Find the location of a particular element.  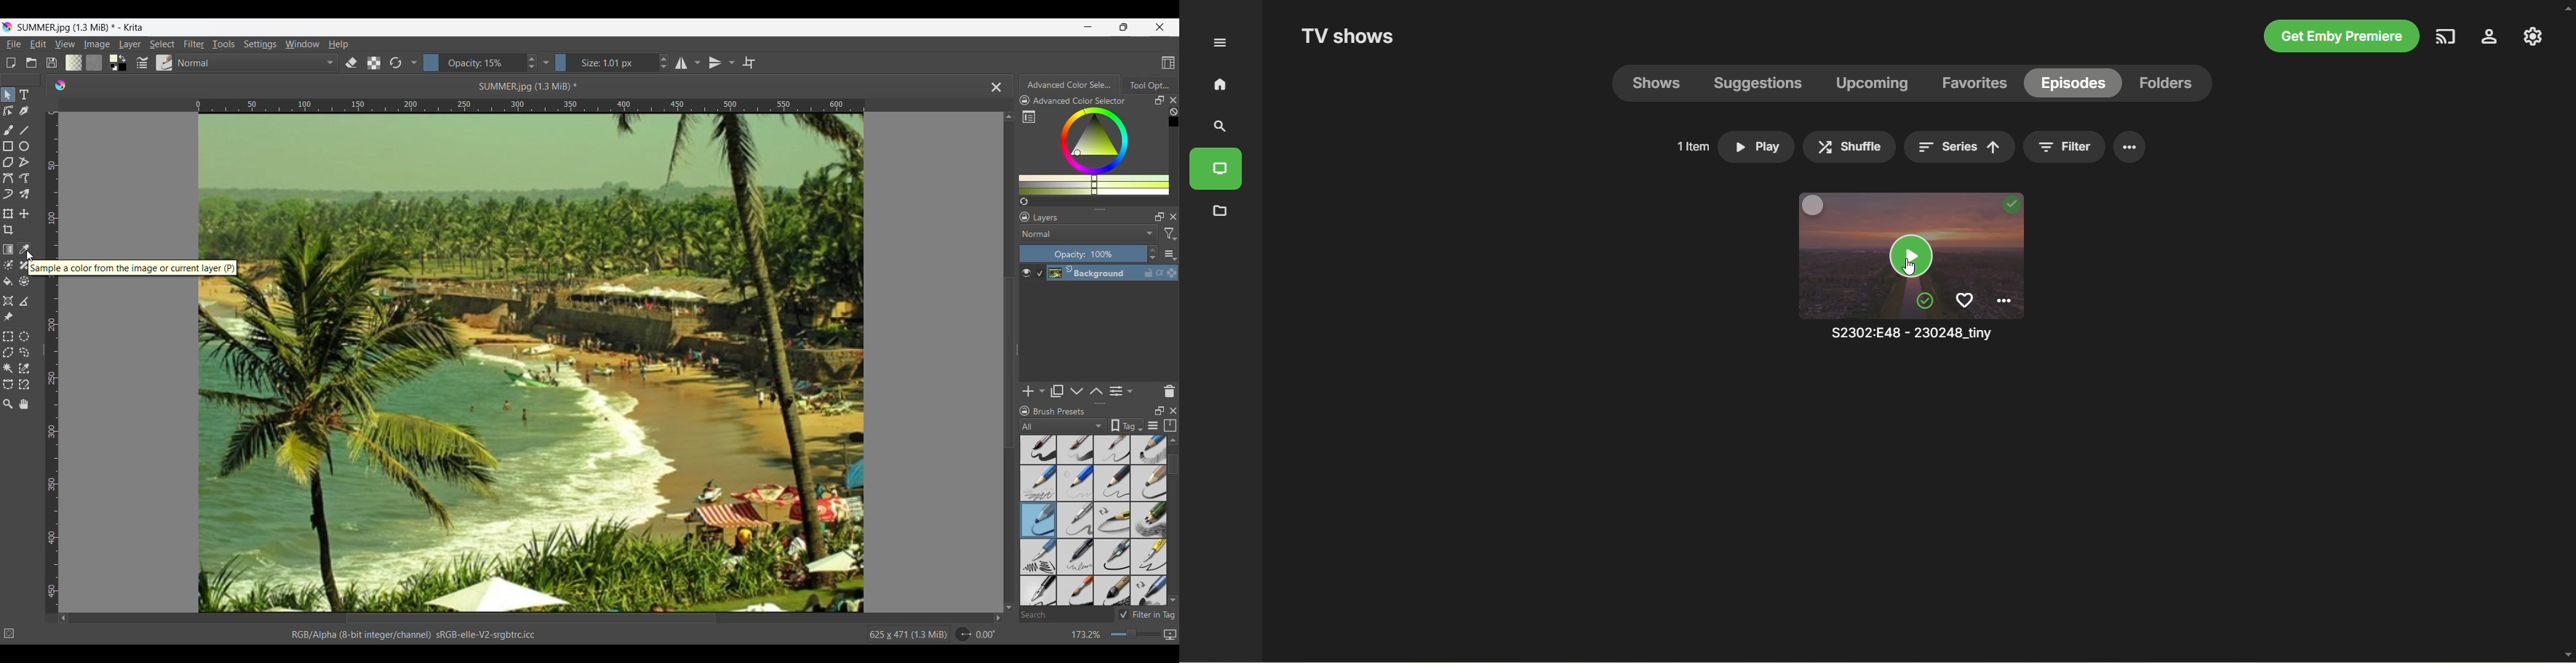

Lock is located at coordinates (1025, 411).